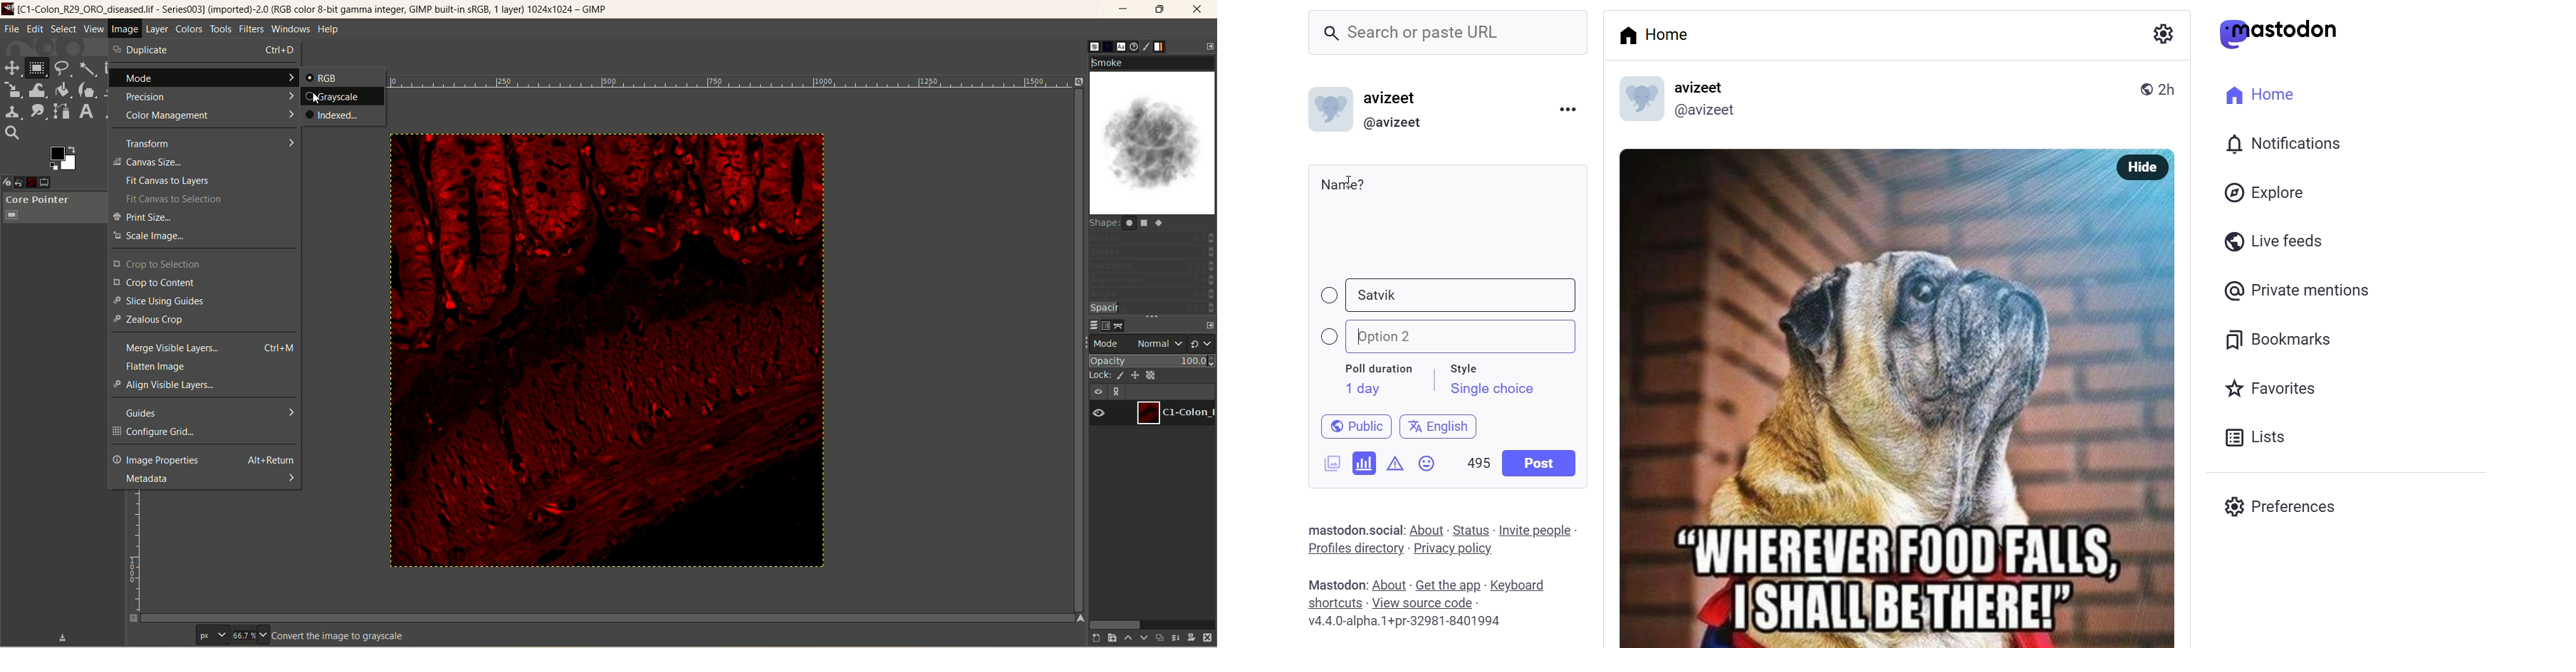  What do you see at coordinates (1448, 33) in the screenshot?
I see `Search or paste URL` at bounding box center [1448, 33].